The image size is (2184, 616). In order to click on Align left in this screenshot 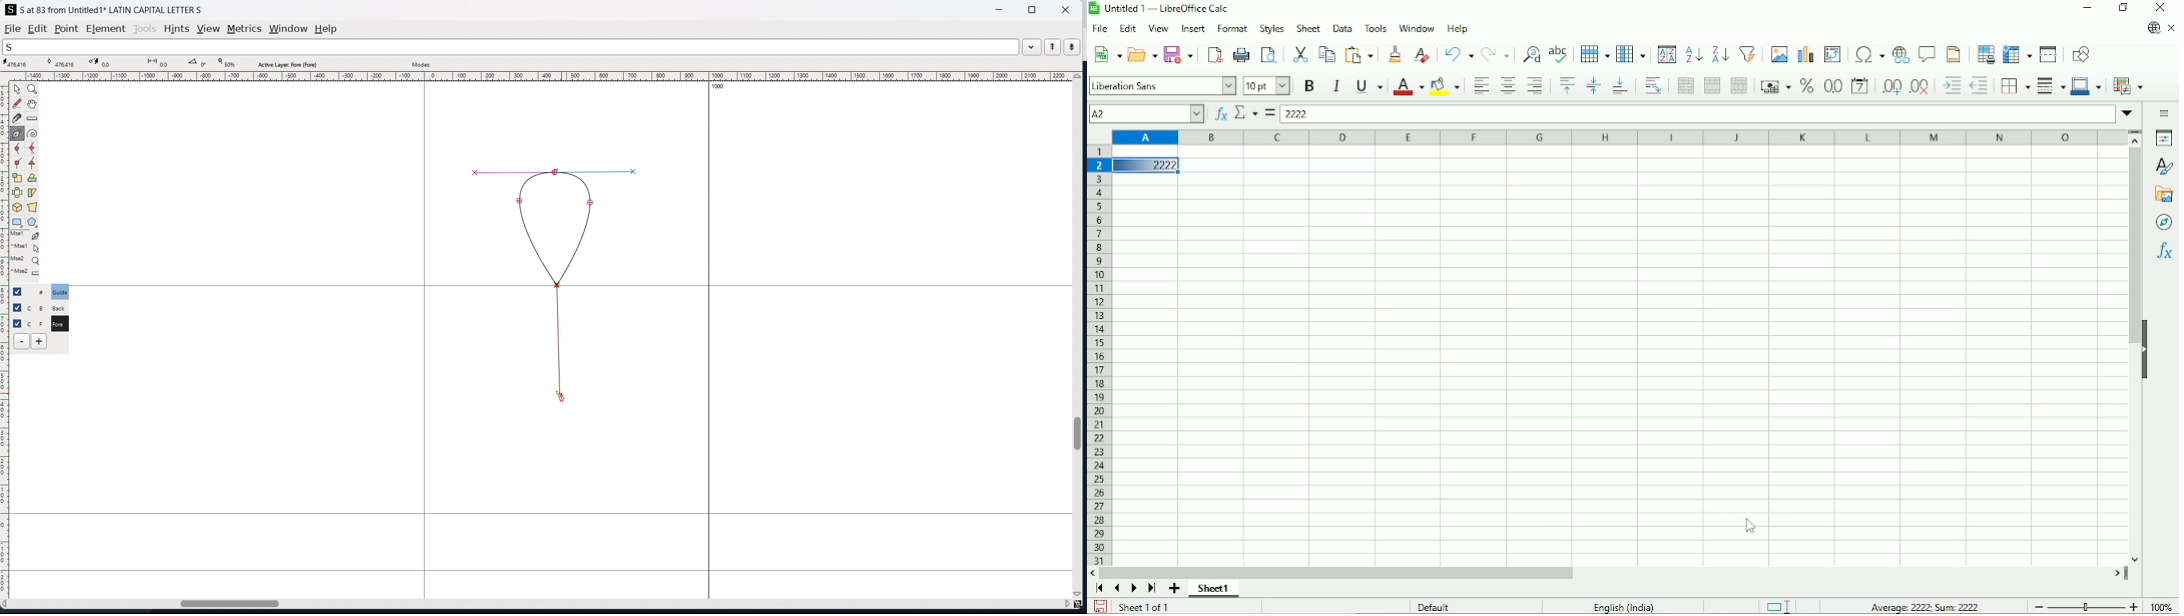, I will do `click(1479, 85)`.